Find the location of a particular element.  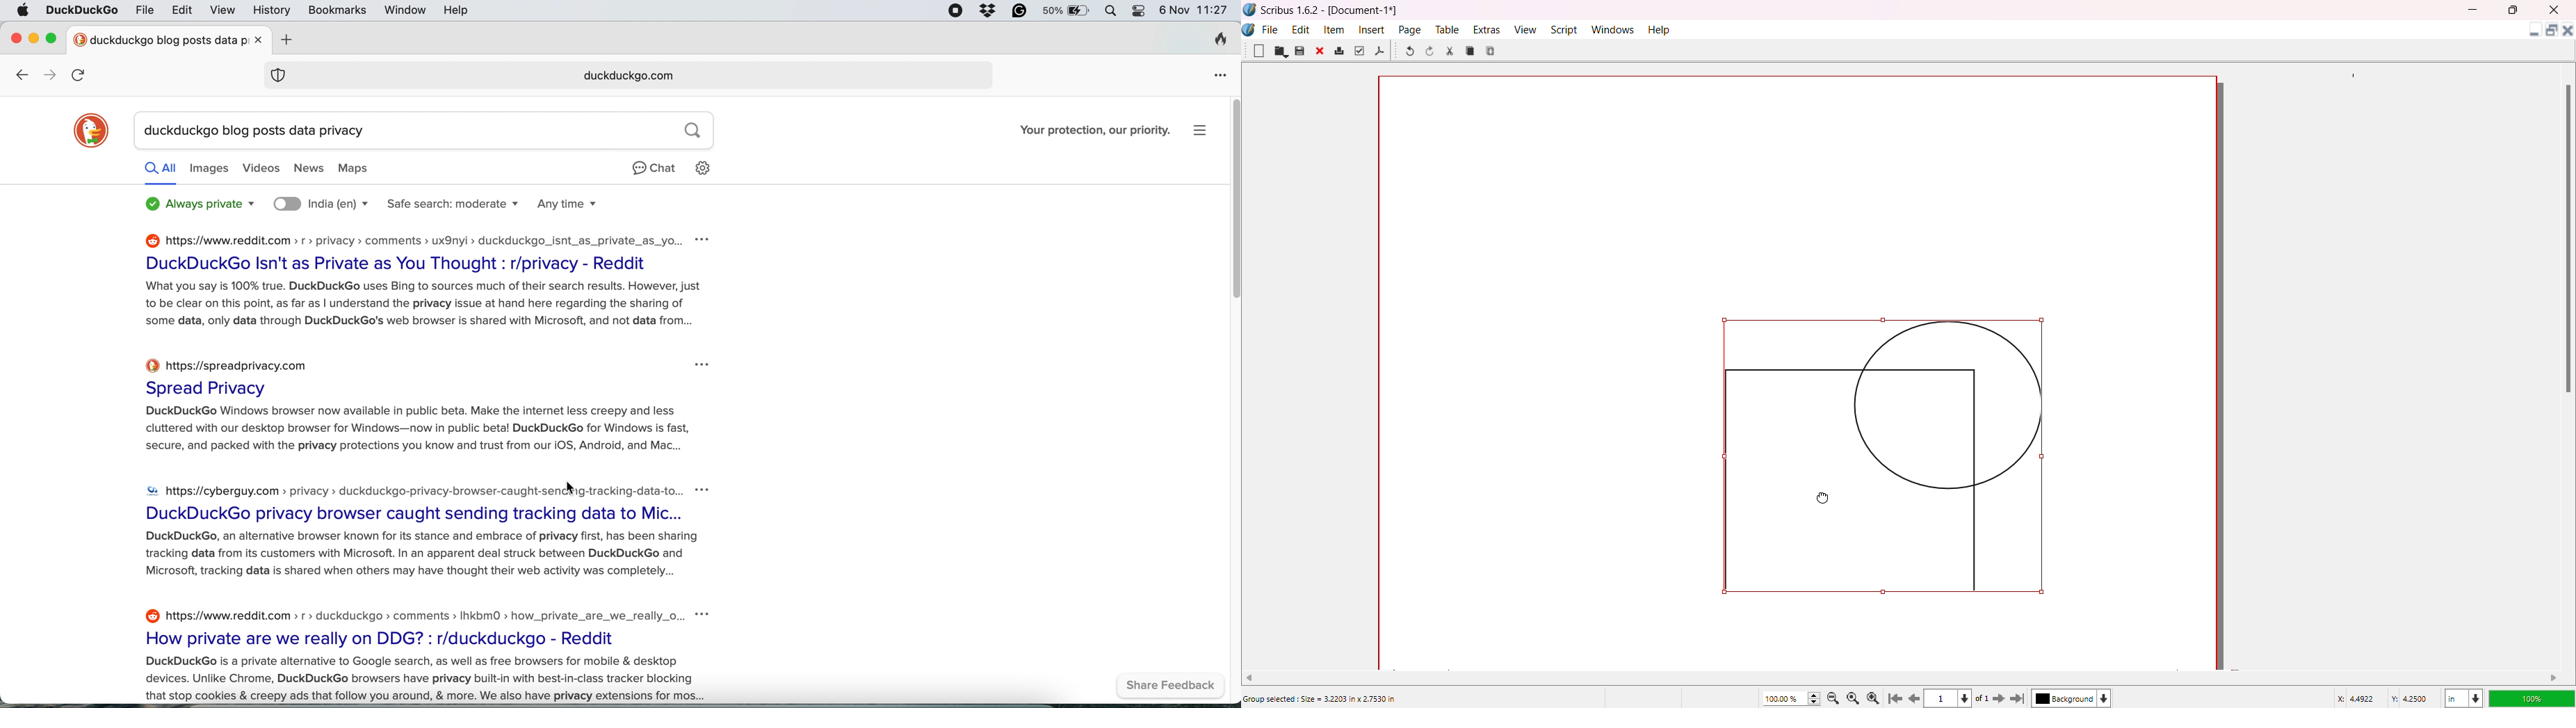

Minimize Document is located at coordinates (2531, 33).